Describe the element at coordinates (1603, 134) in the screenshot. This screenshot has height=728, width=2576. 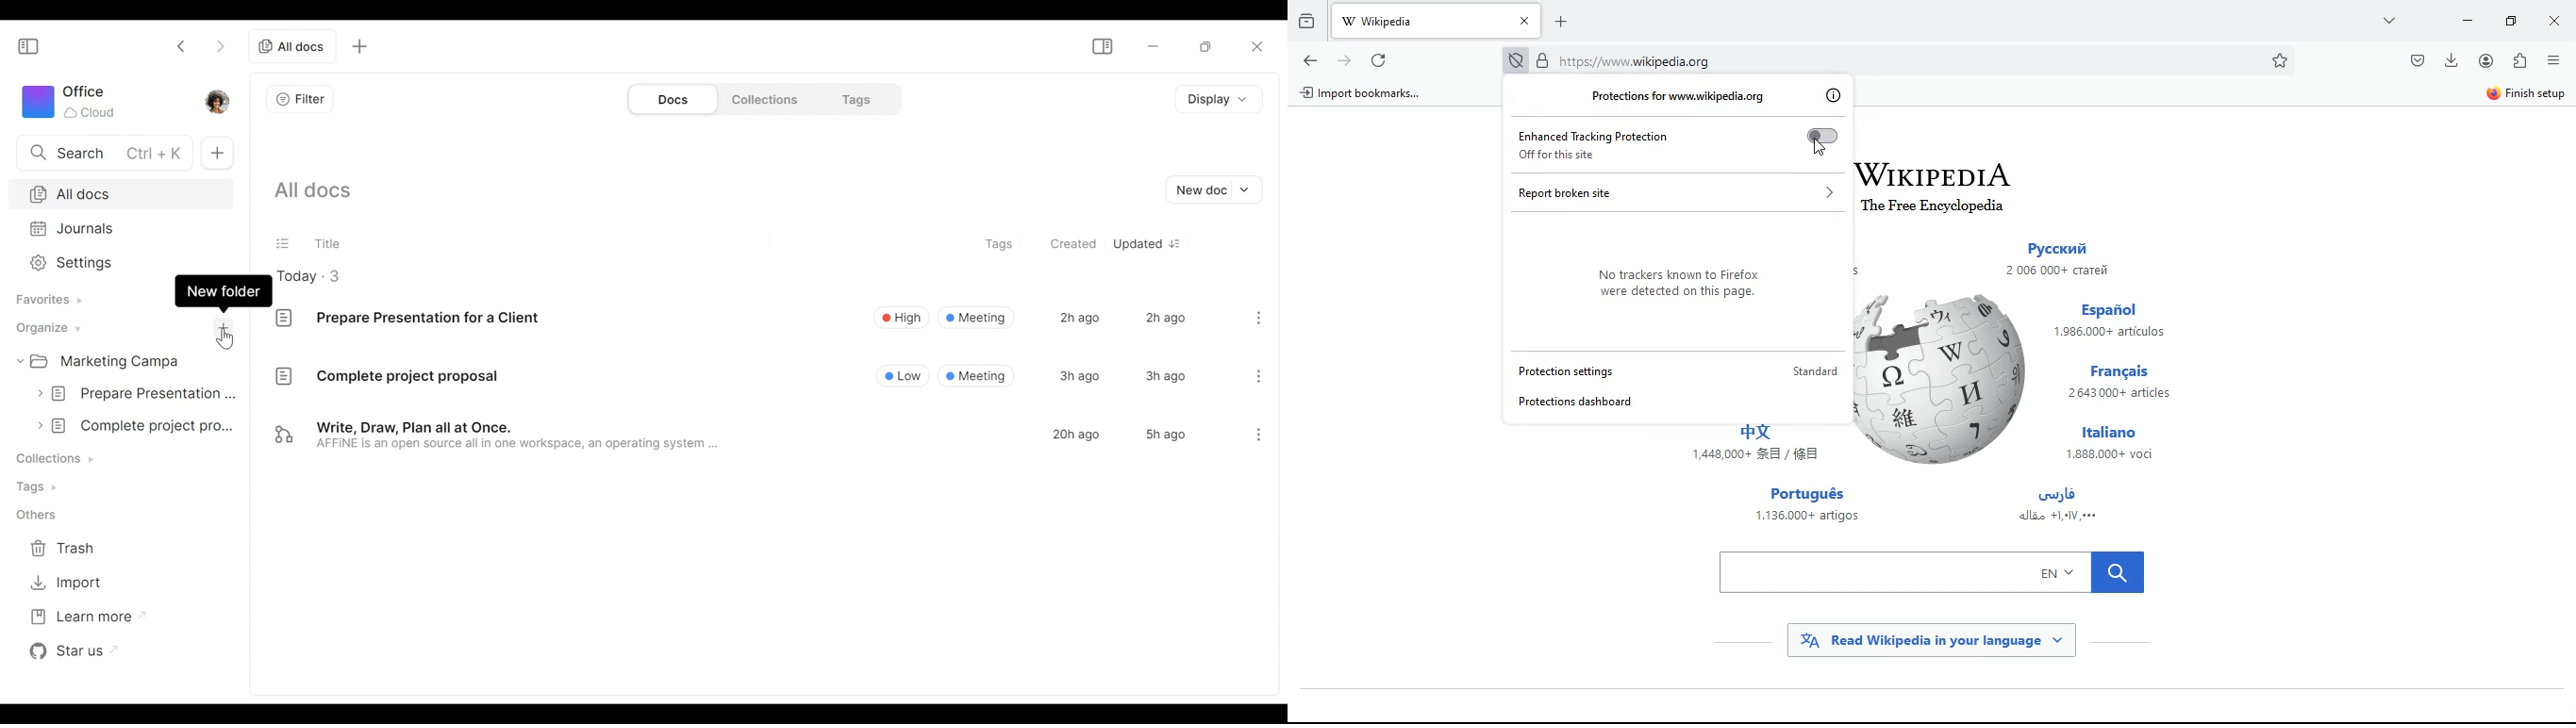
I see `enhanced tracking protection` at that location.